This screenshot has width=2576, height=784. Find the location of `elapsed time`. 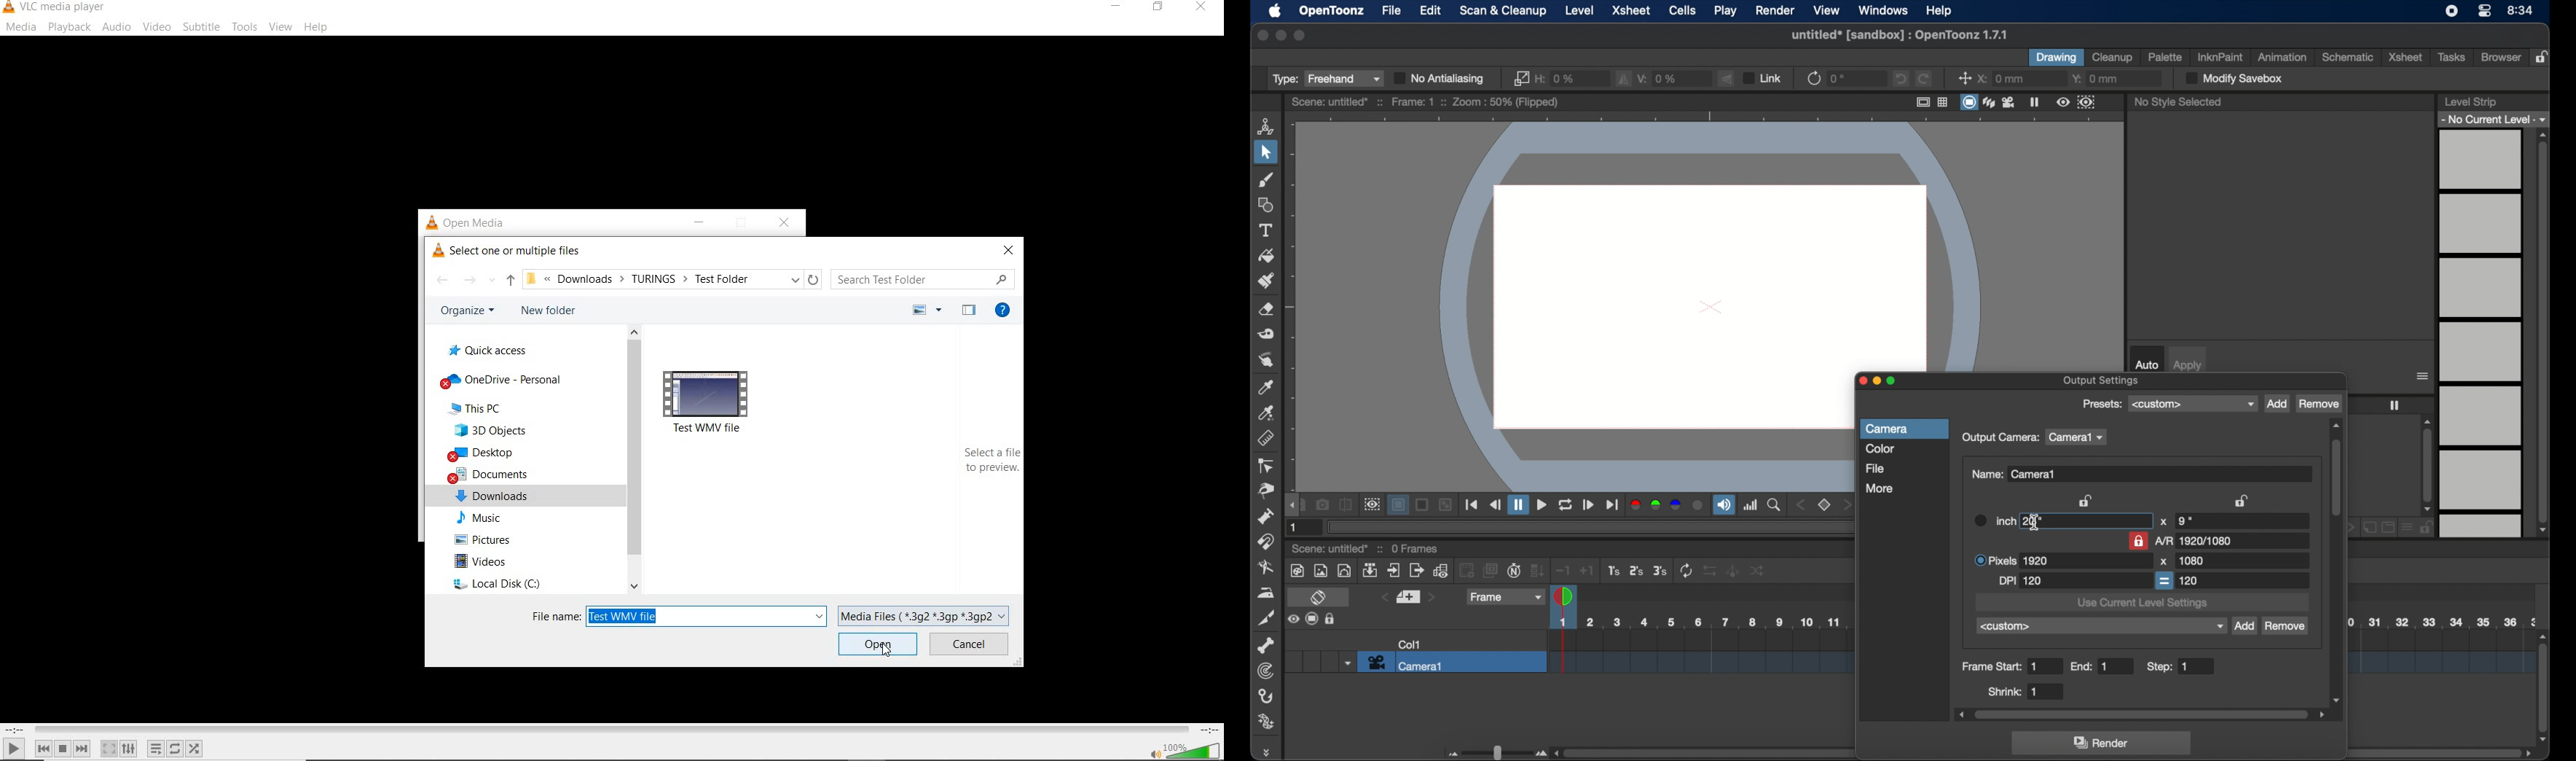

elapsed time is located at coordinates (15, 730).